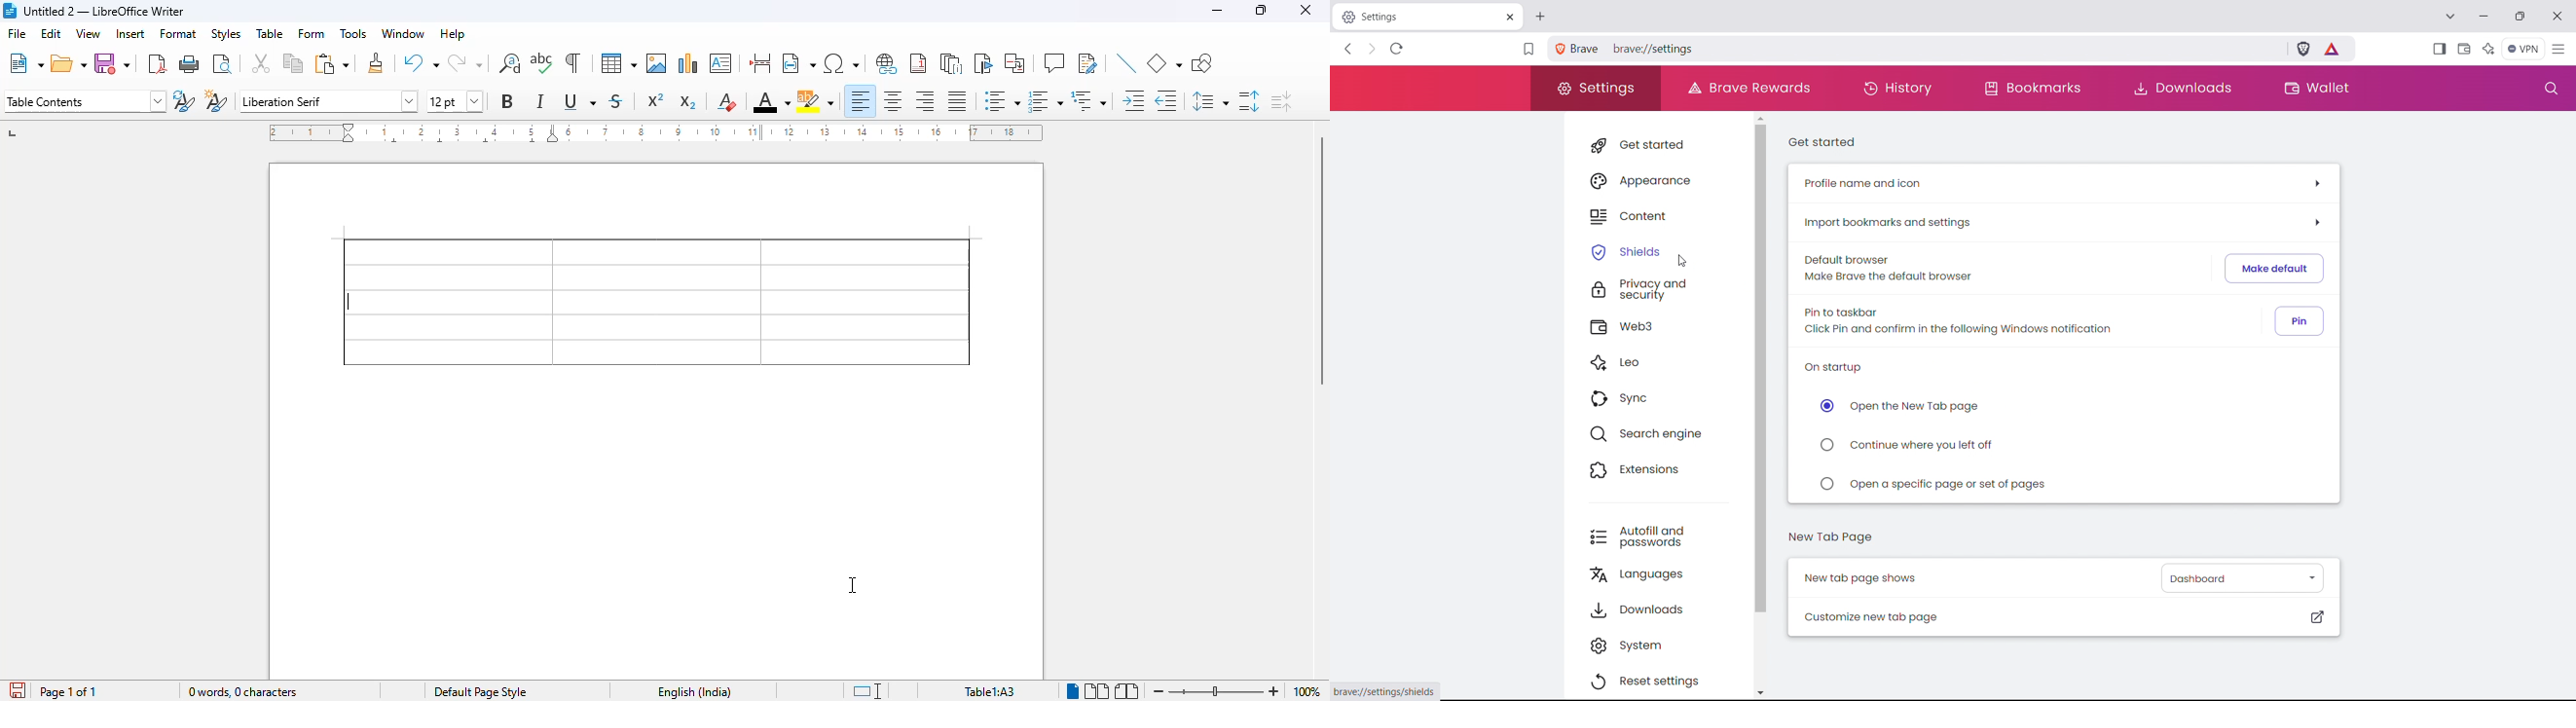 The image size is (2576, 728). Describe the element at coordinates (1127, 62) in the screenshot. I see `insert line` at that location.